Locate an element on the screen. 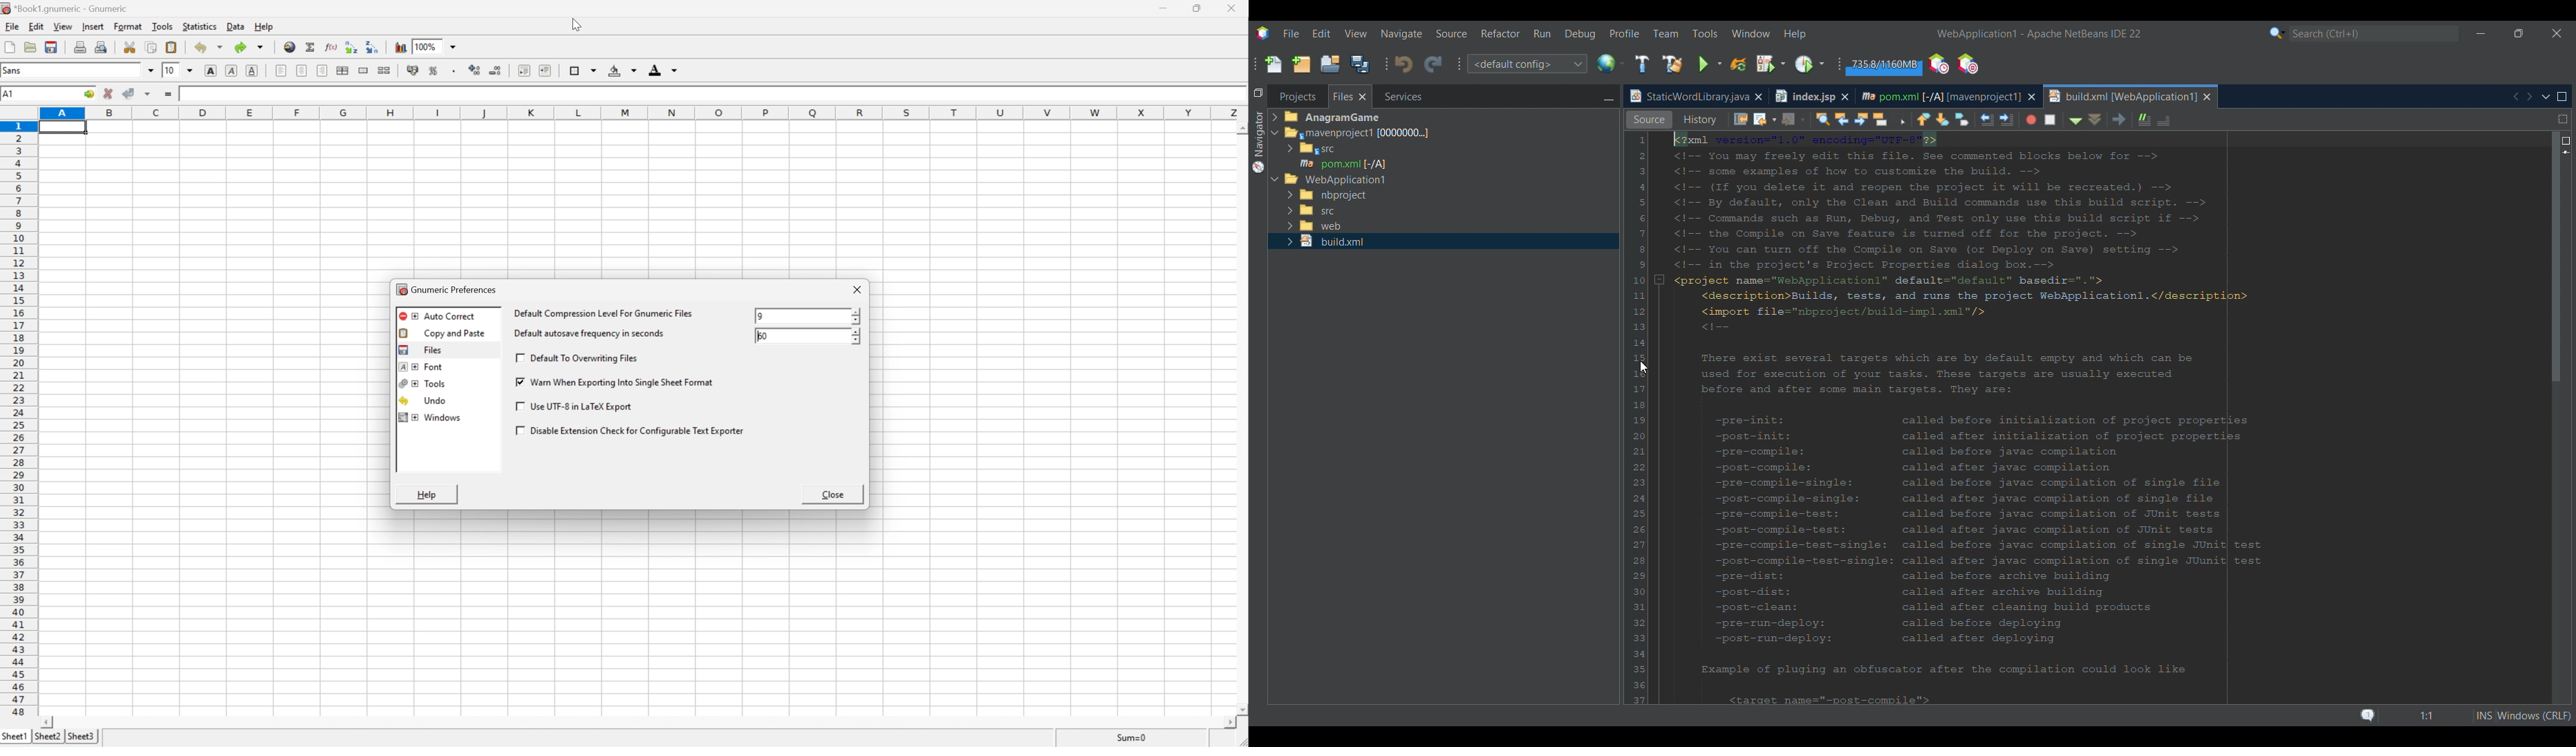 This screenshot has width=2576, height=756. Garbage collection amount changed is located at coordinates (1884, 66).